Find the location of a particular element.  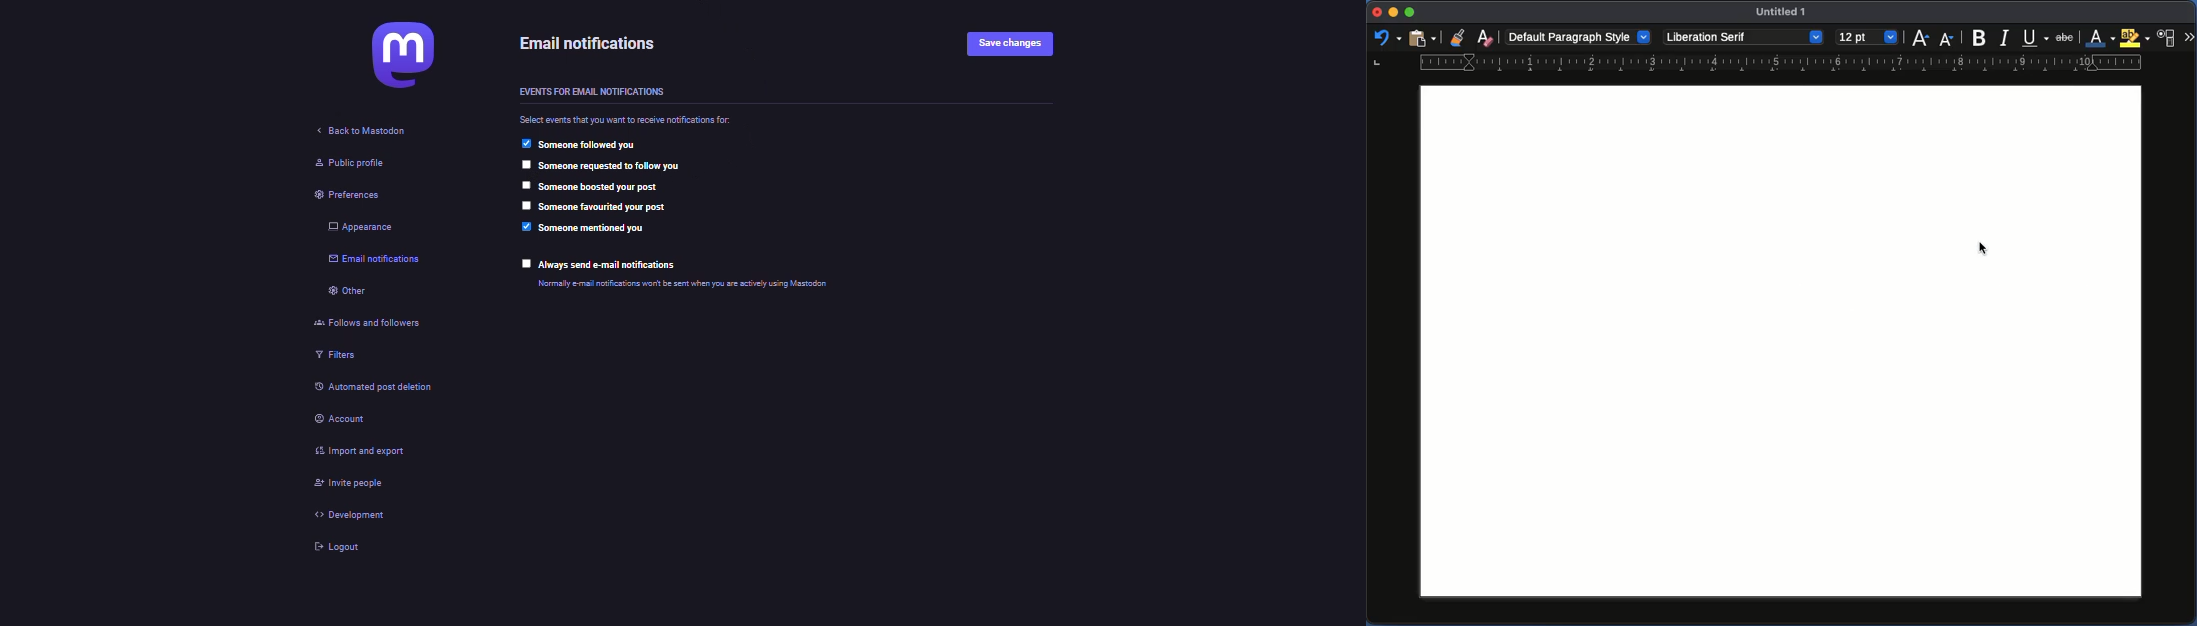

Italics is located at coordinates (2006, 37).